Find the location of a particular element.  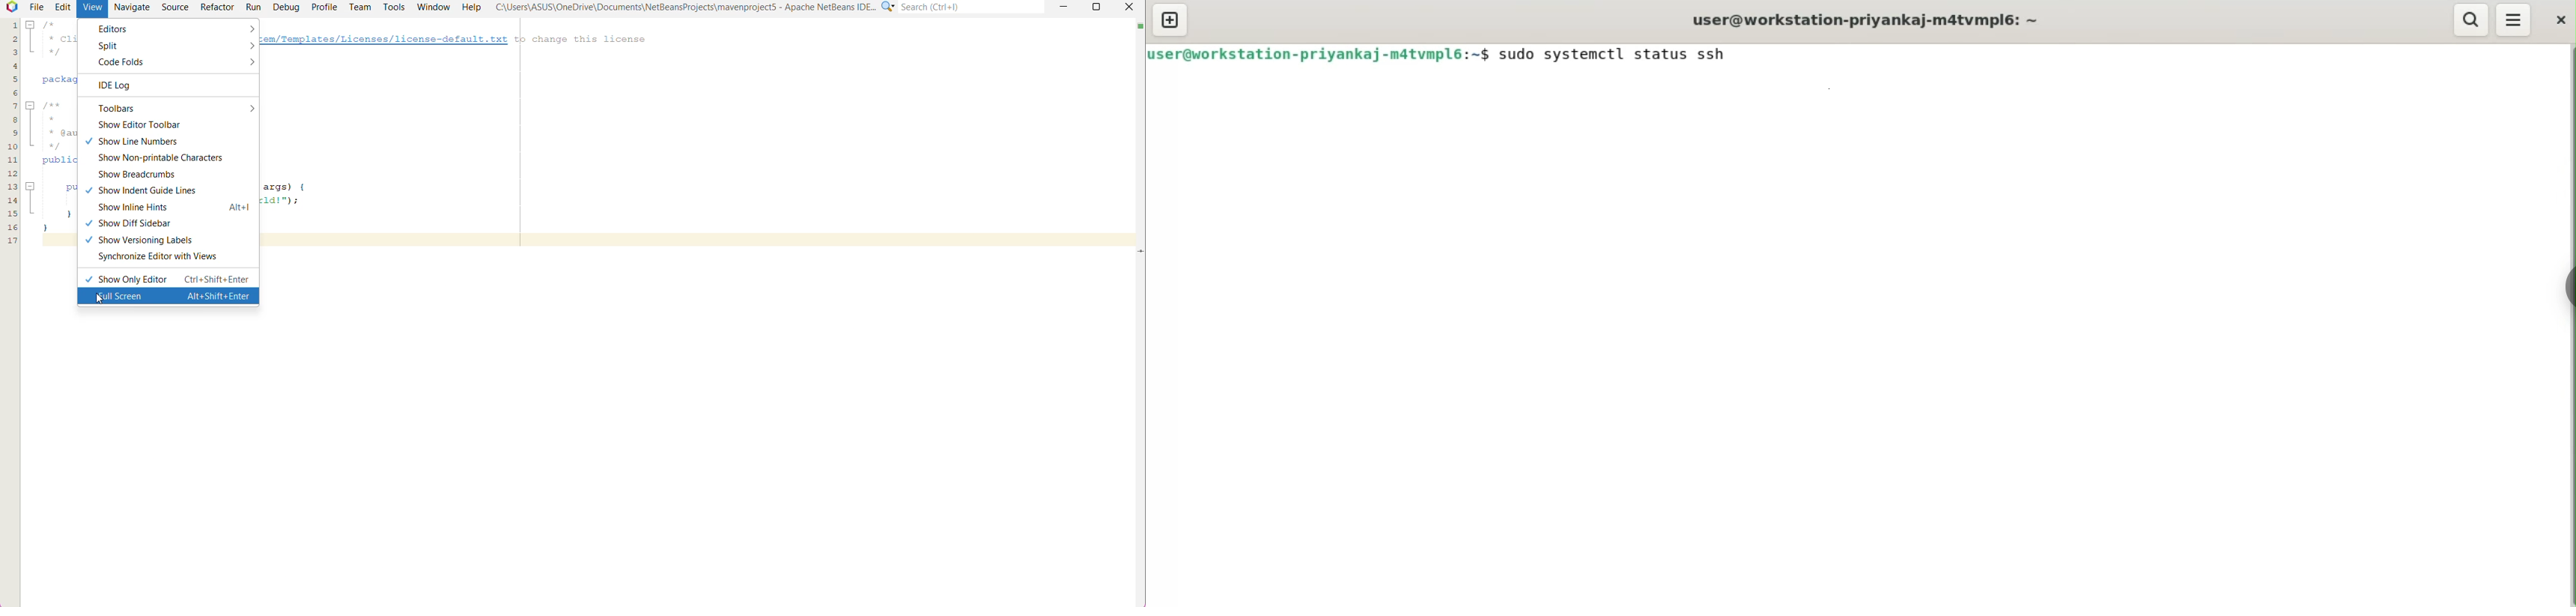

Minimize is located at coordinates (1063, 7).